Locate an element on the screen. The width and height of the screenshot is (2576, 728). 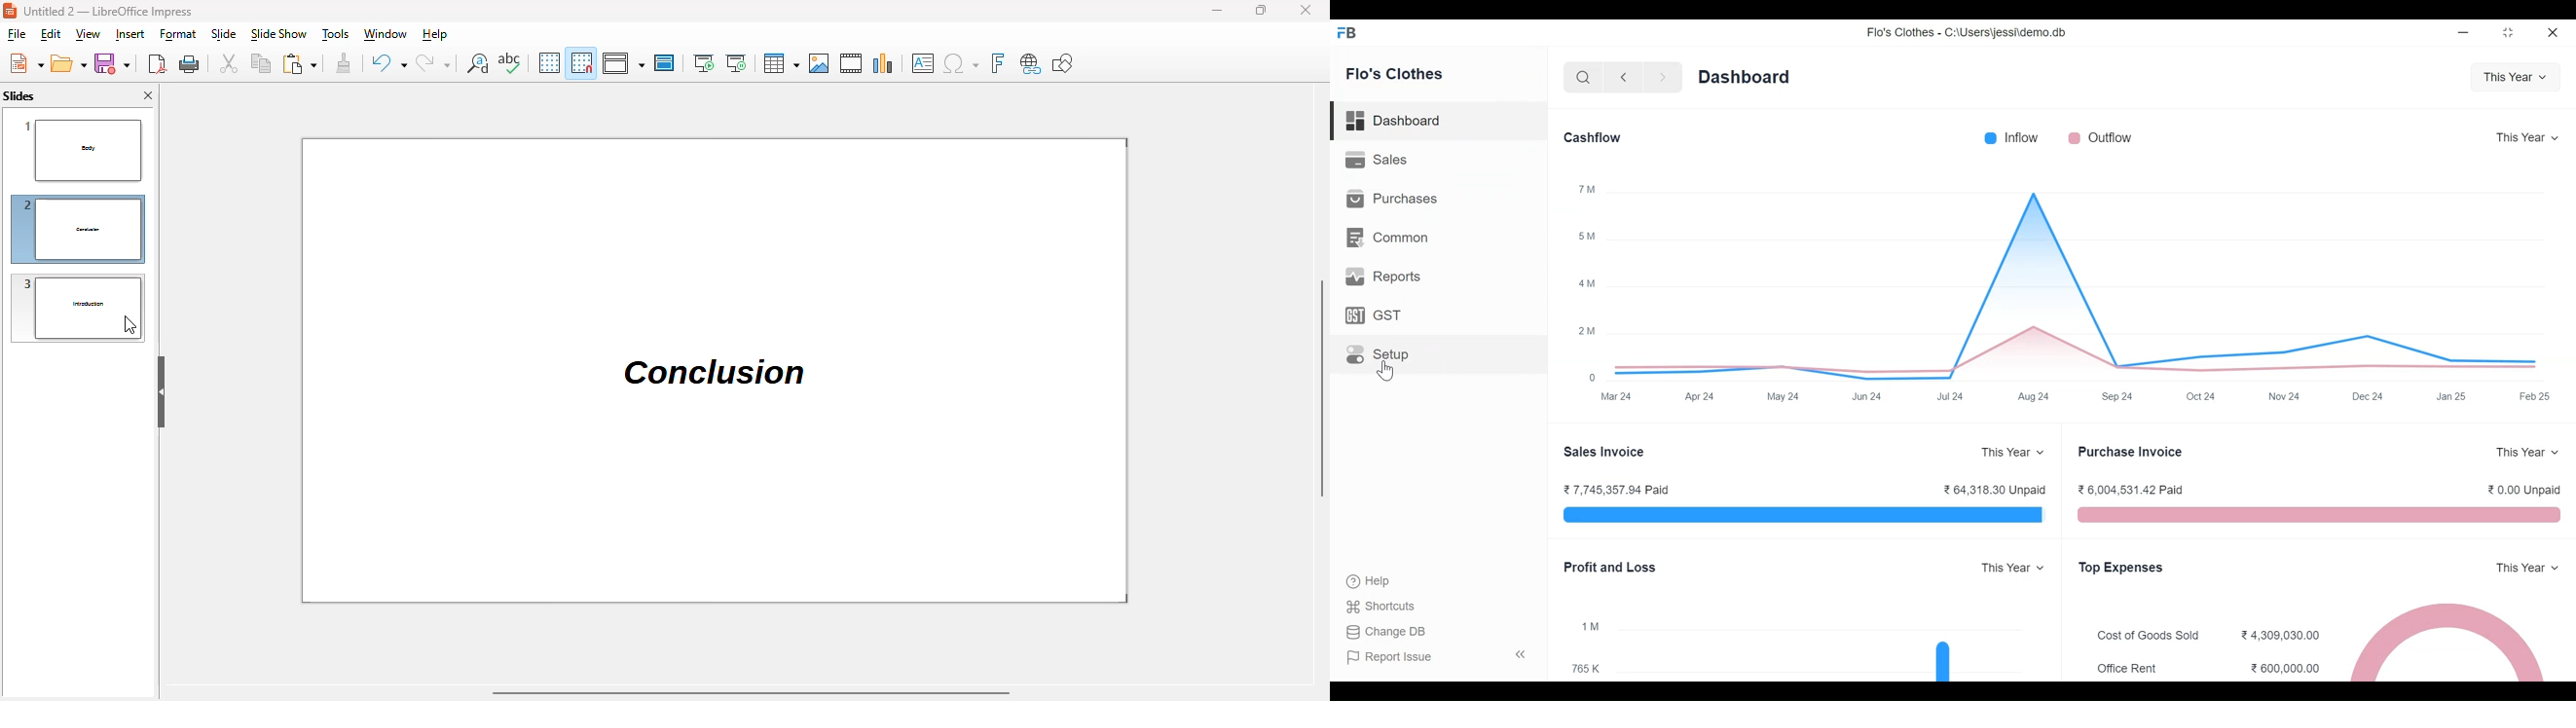
0 is located at coordinates (1591, 378).